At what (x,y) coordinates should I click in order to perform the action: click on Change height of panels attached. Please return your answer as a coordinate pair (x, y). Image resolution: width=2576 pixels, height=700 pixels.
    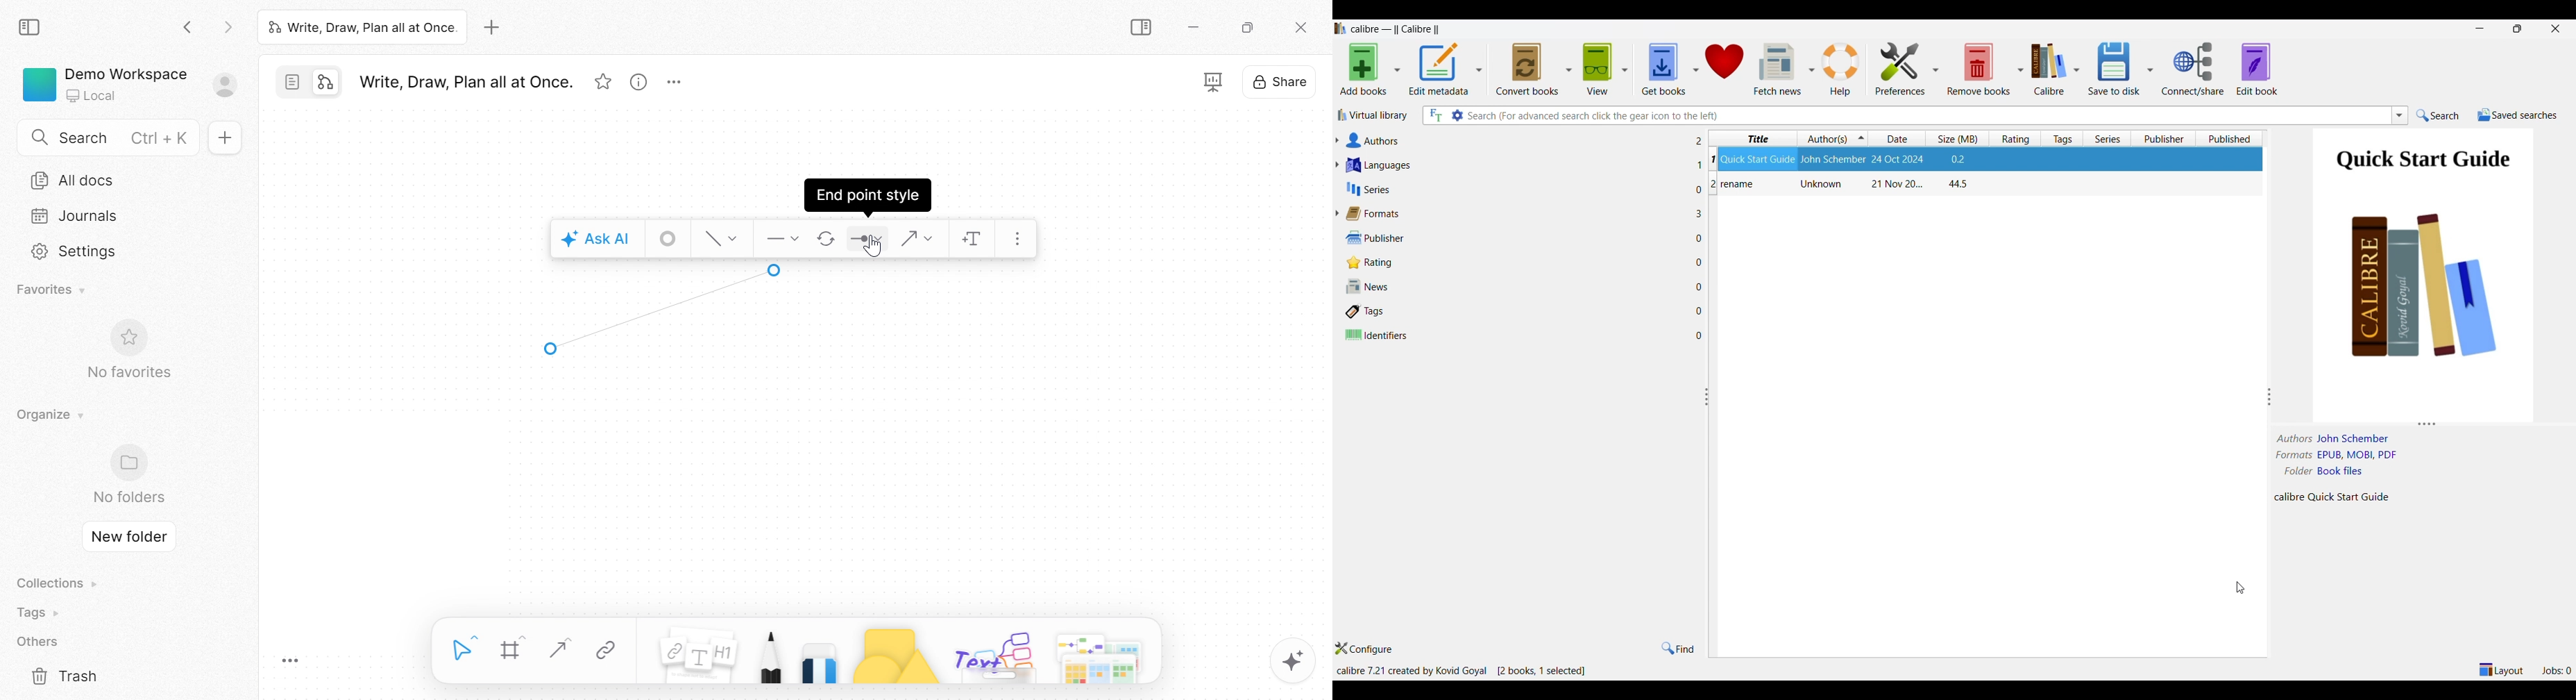
    Looking at the image, I should click on (2413, 424).